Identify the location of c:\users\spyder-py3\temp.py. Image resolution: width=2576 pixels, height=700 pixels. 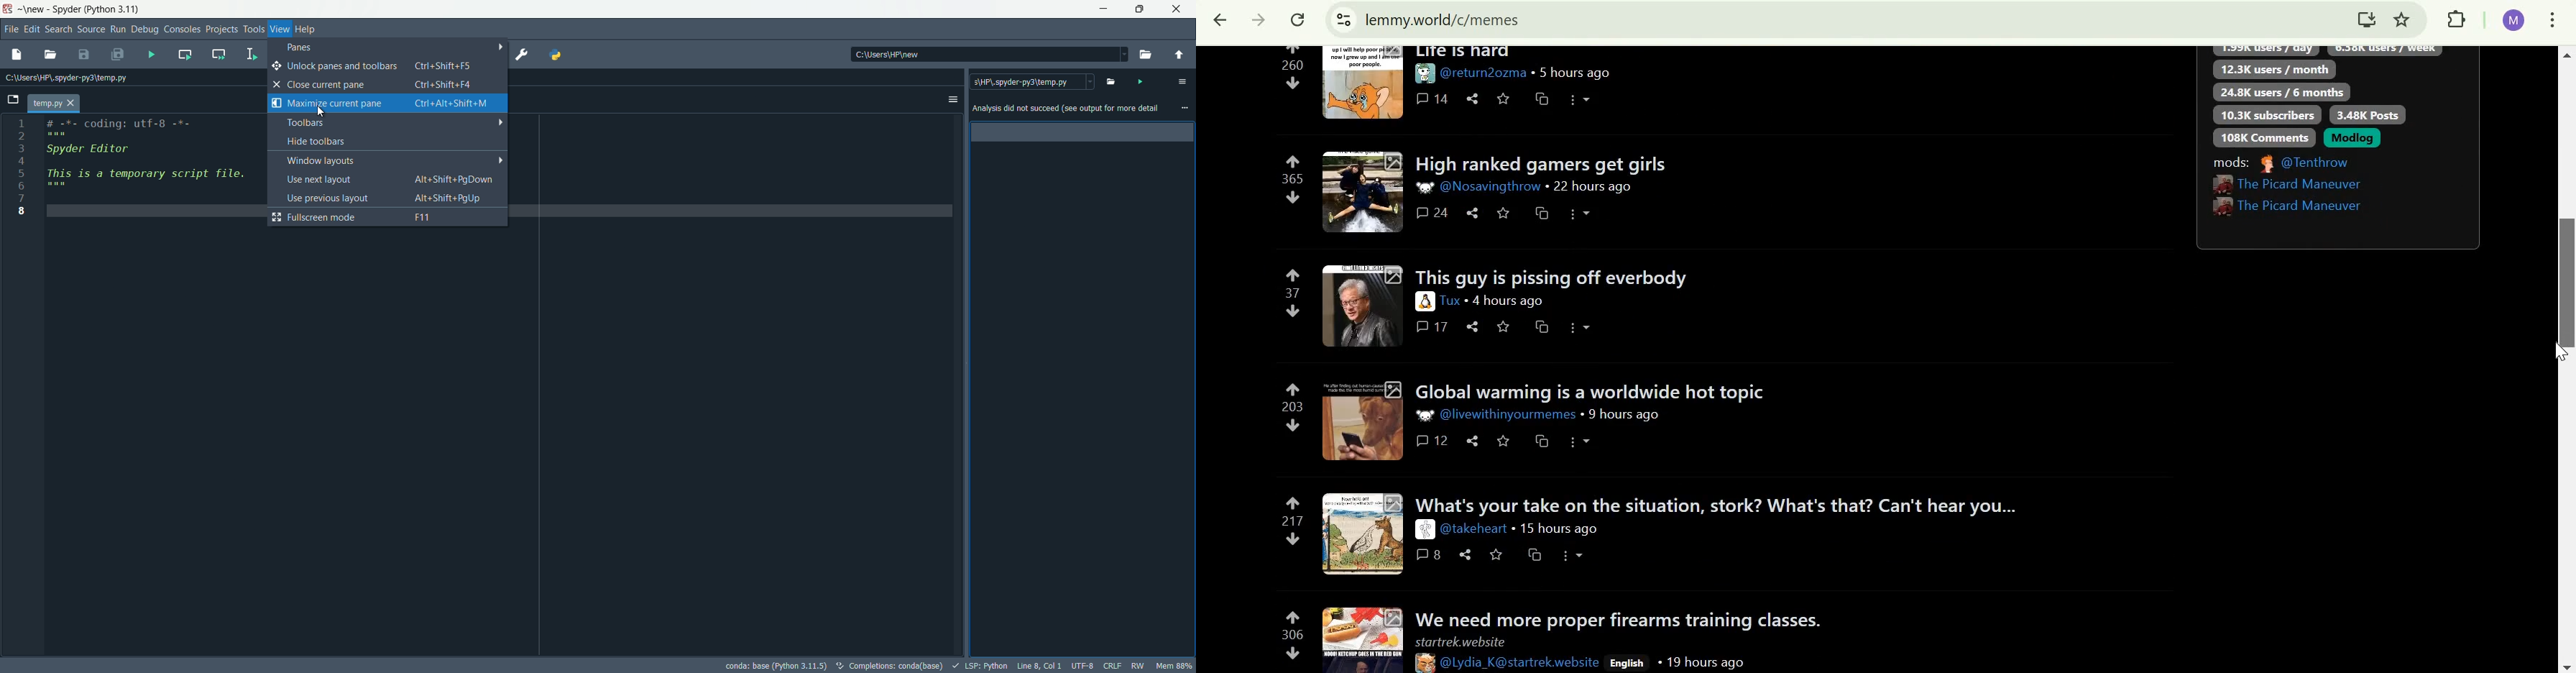
(1032, 82).